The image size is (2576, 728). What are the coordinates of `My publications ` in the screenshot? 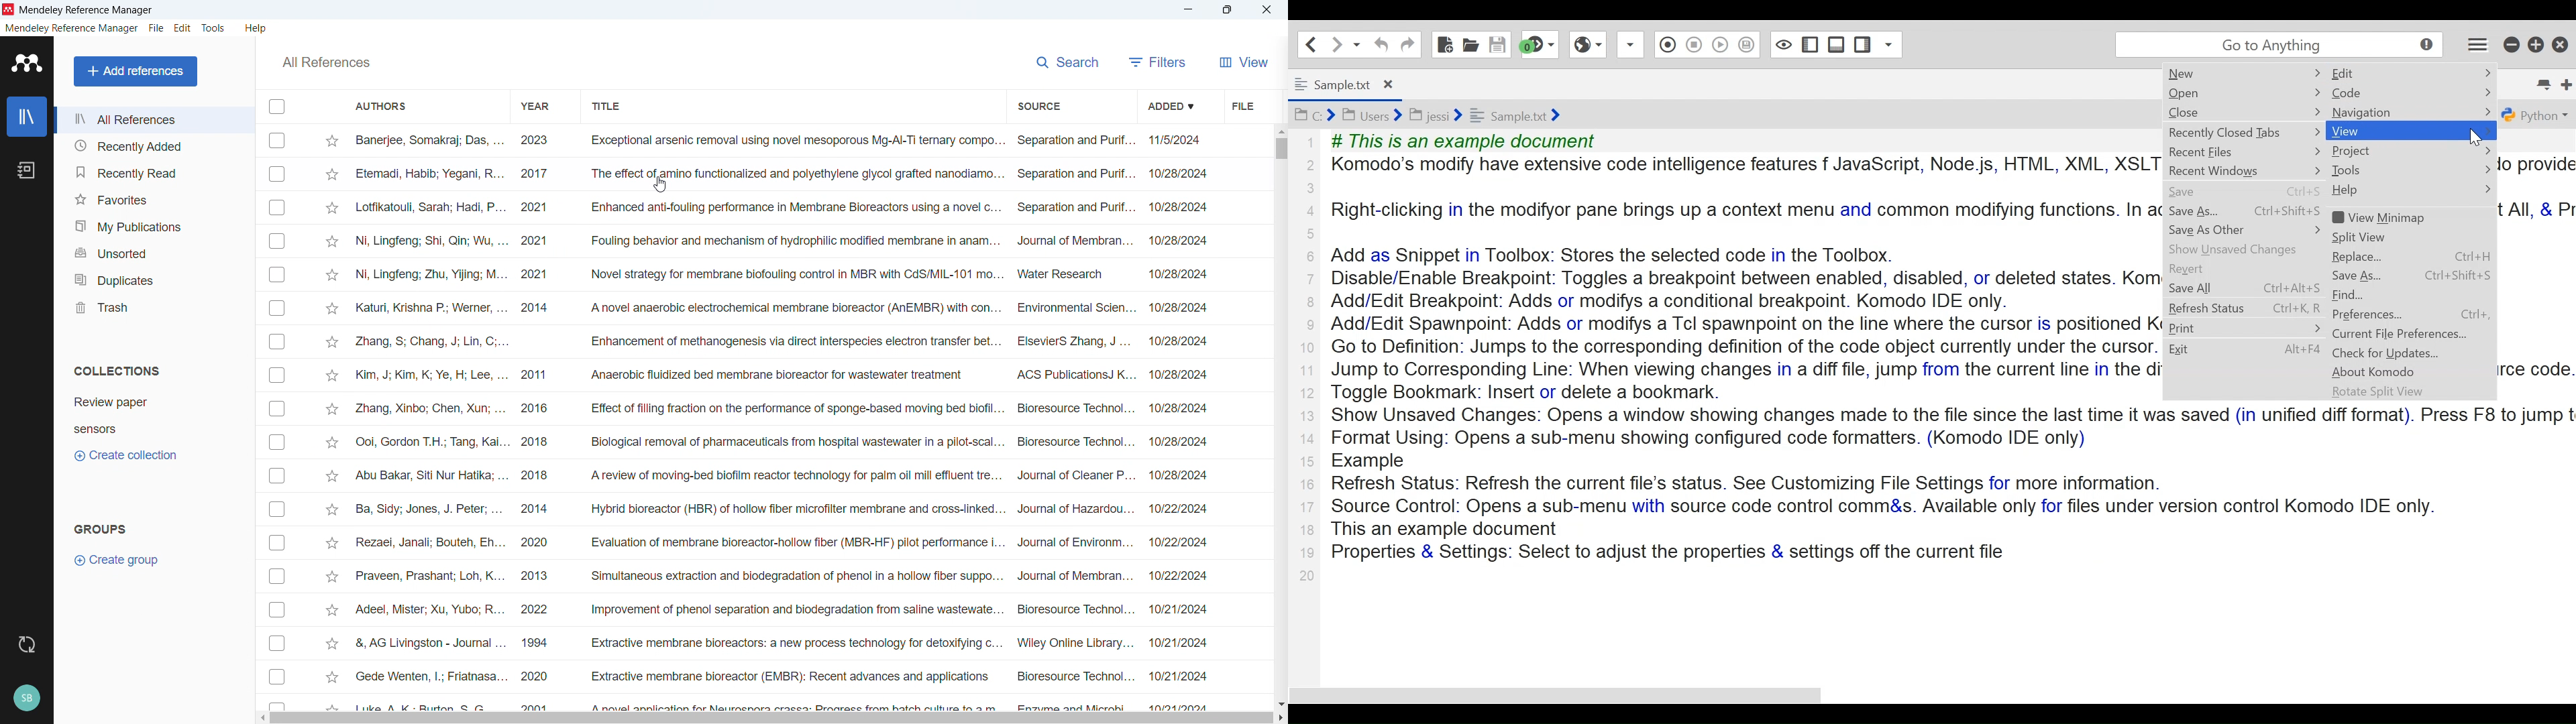 It's located at (152, 225).